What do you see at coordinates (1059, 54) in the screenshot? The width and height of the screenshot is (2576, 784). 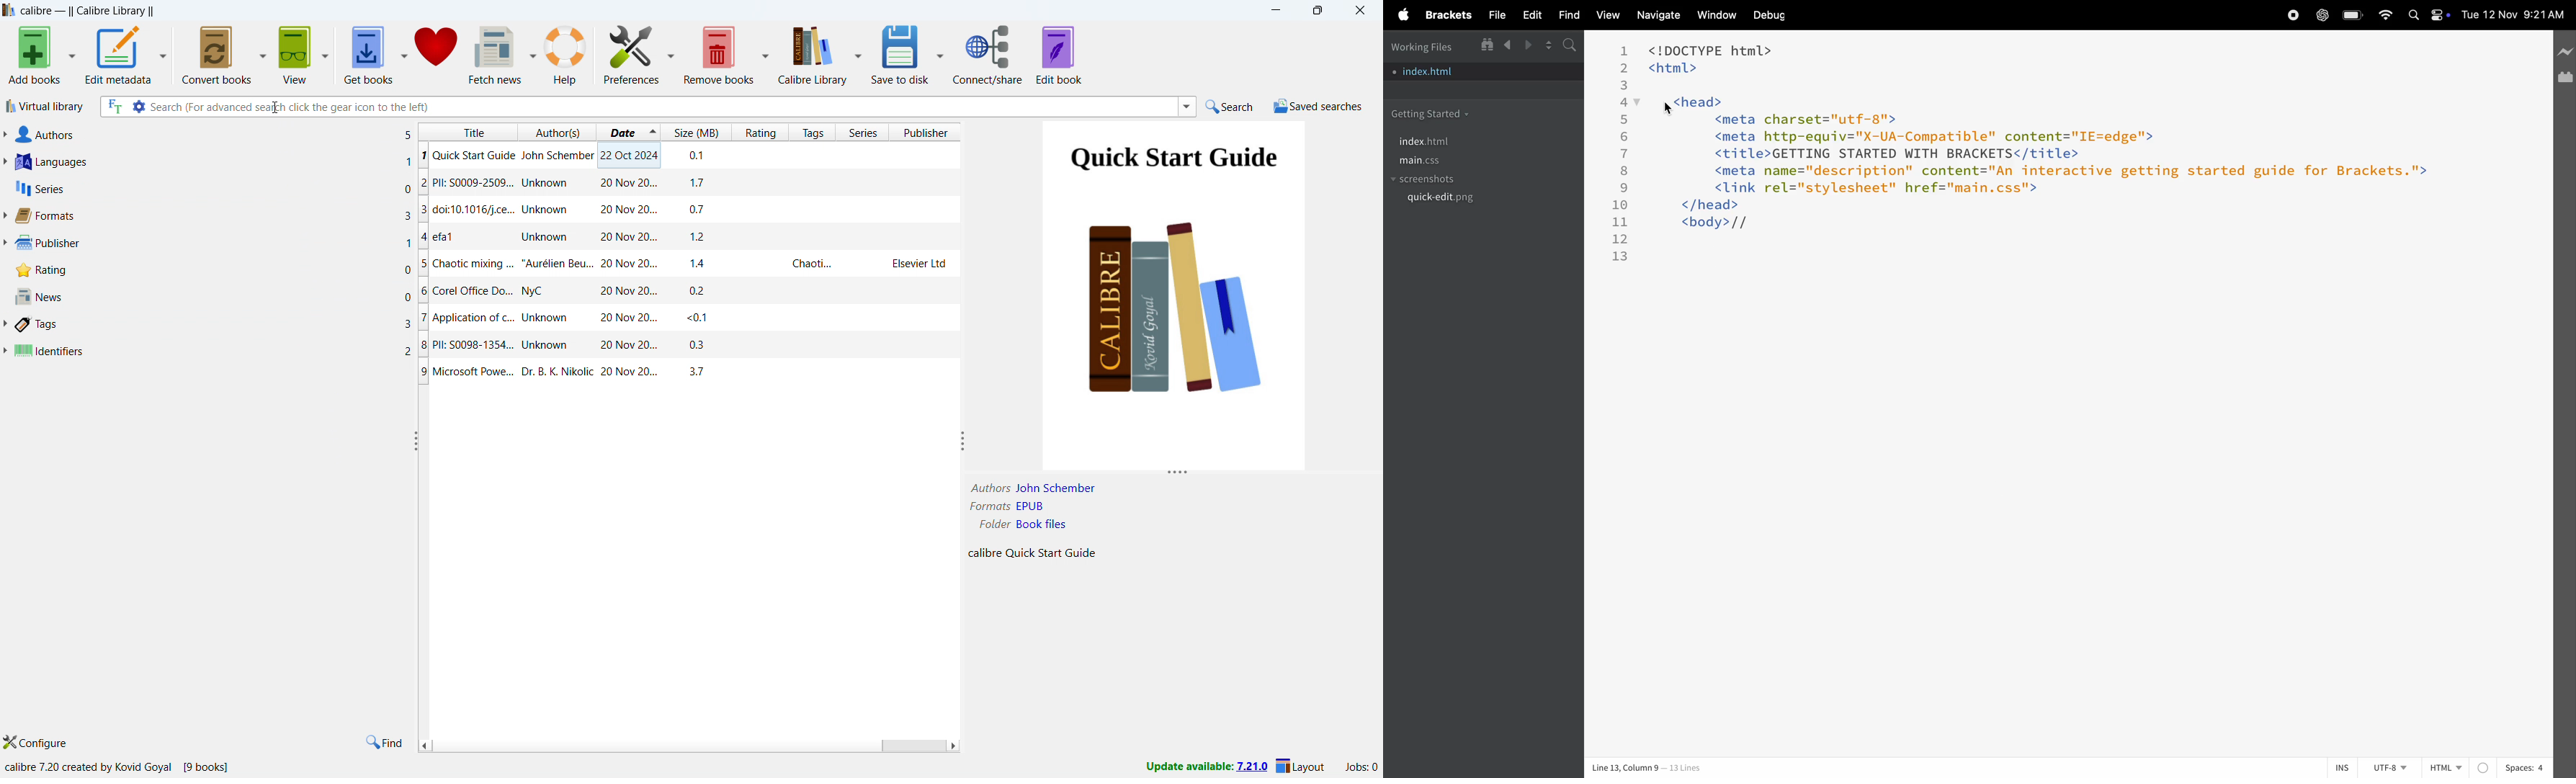 I see `edit book` at bounding box center [1059, 54].